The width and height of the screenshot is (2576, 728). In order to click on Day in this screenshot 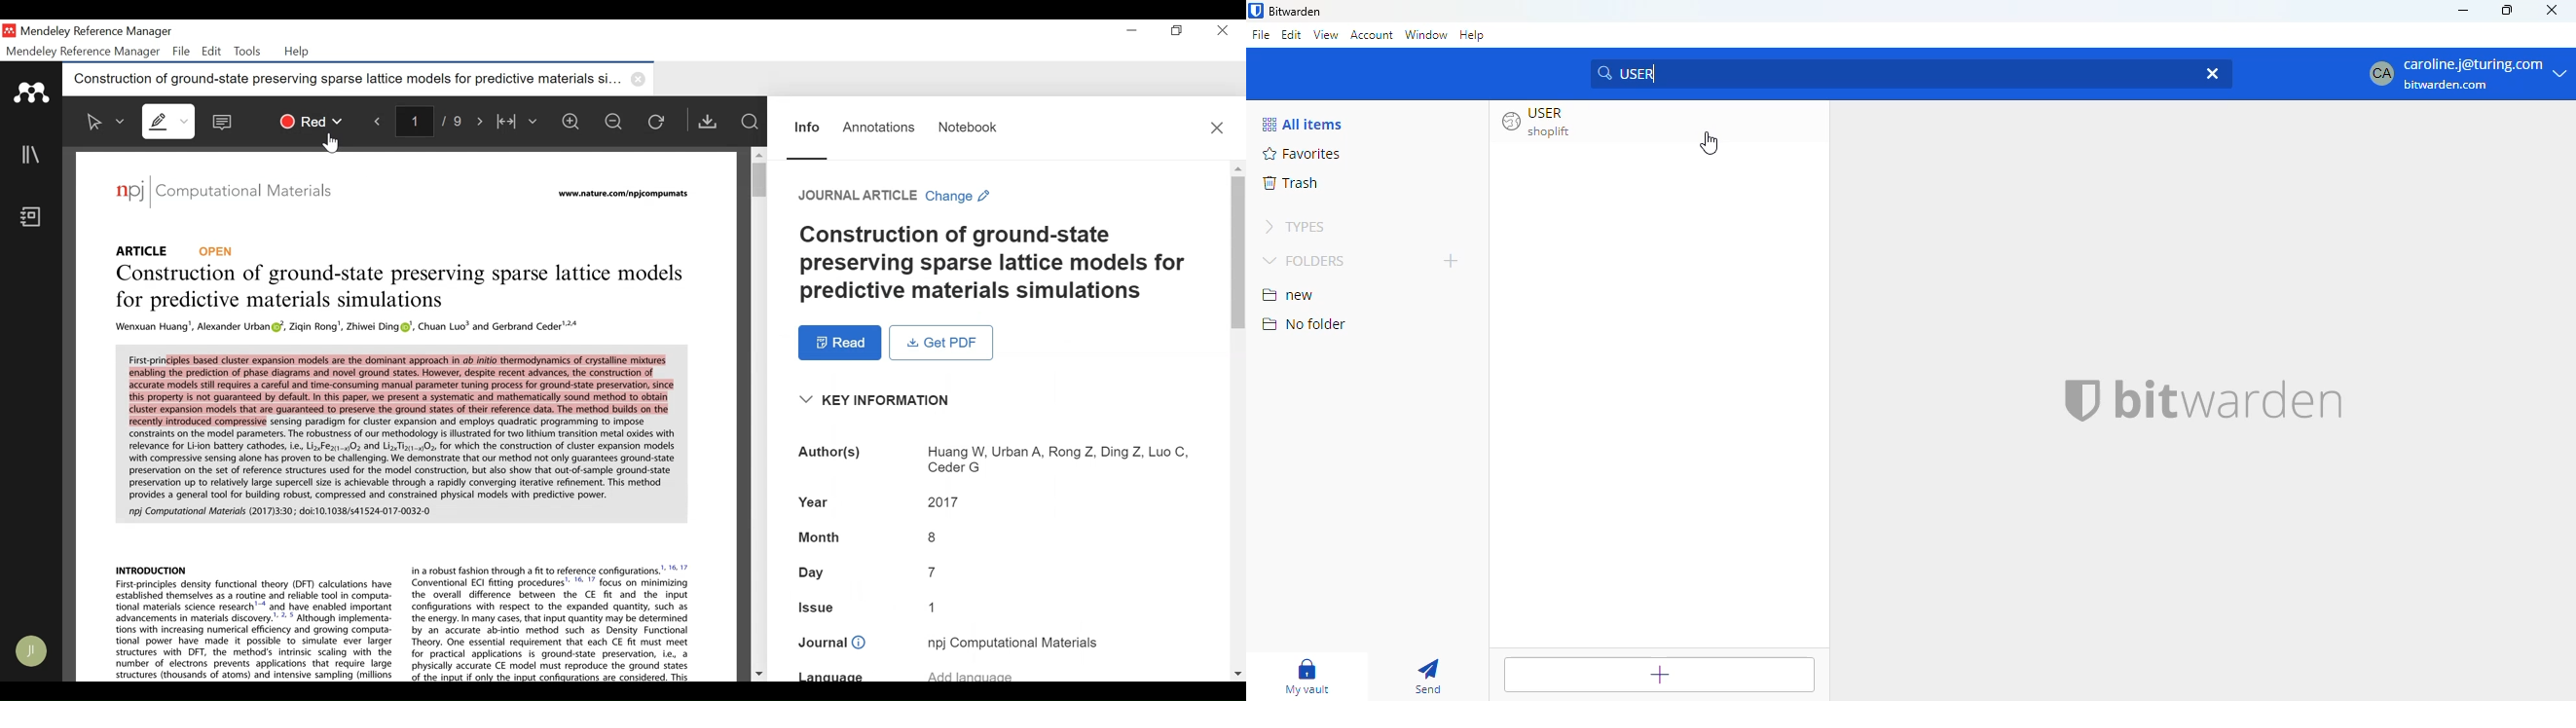, I will do `click(811, 574)`.